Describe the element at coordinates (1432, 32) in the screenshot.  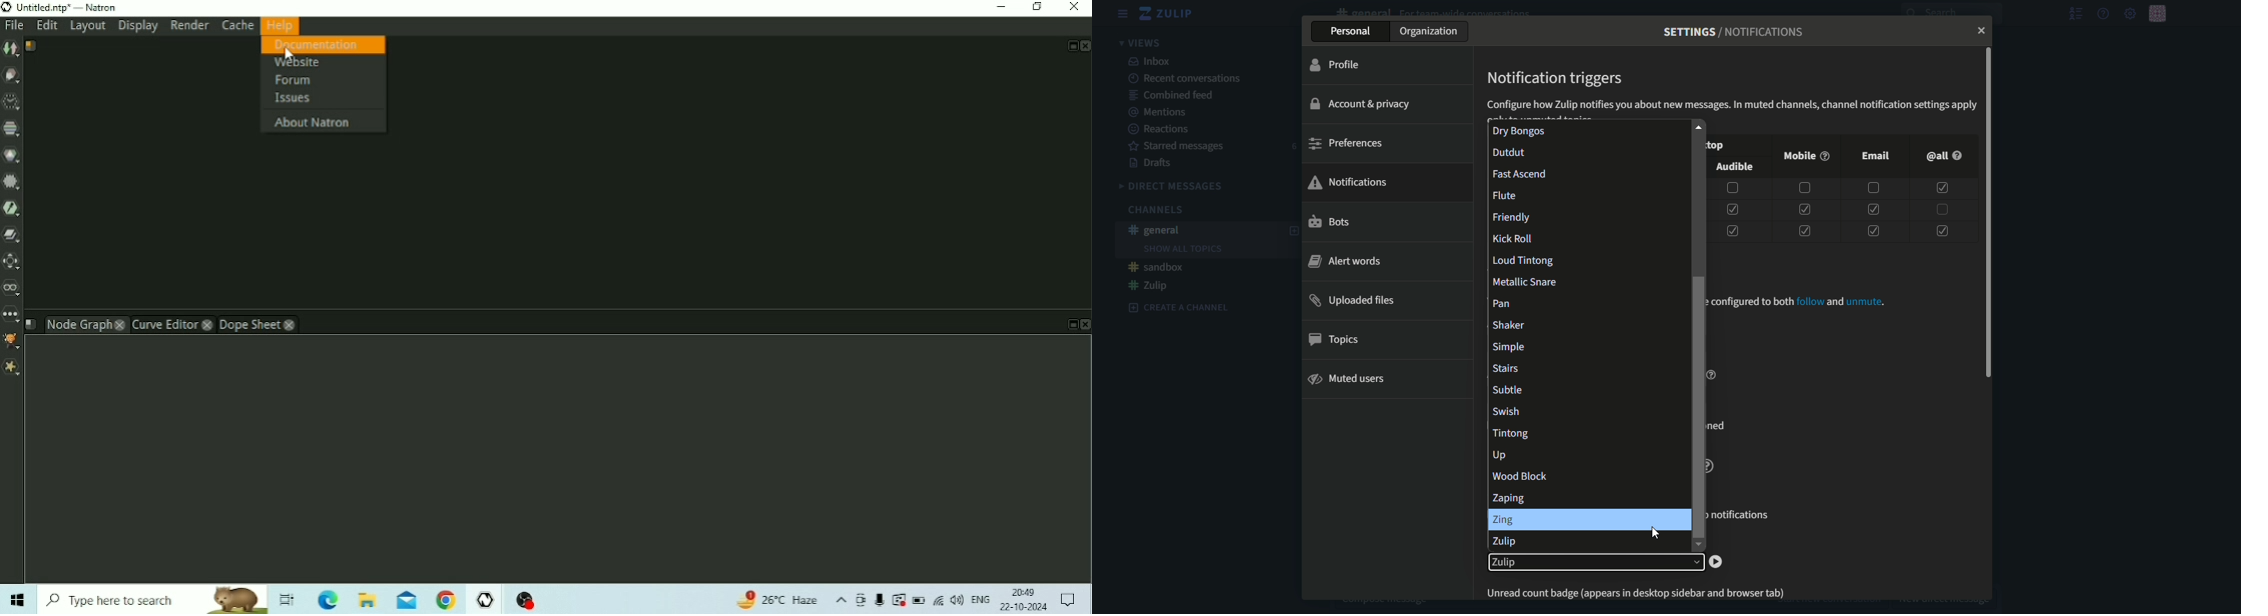
I see `organization` at that location.